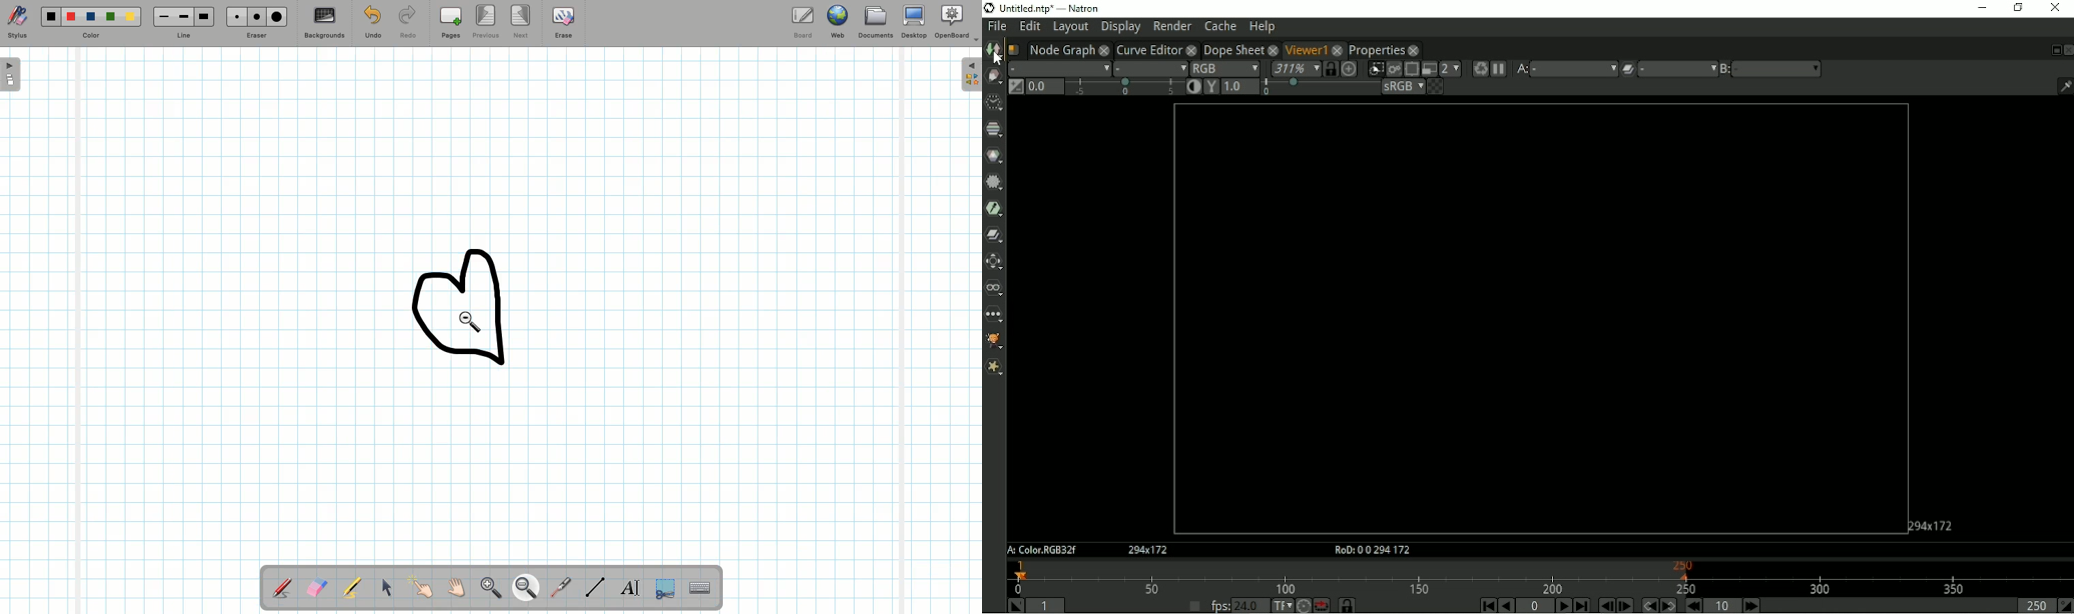  Describe the element at coordinates (994, 209) in the screenshot. I see `Keyer` at that location.